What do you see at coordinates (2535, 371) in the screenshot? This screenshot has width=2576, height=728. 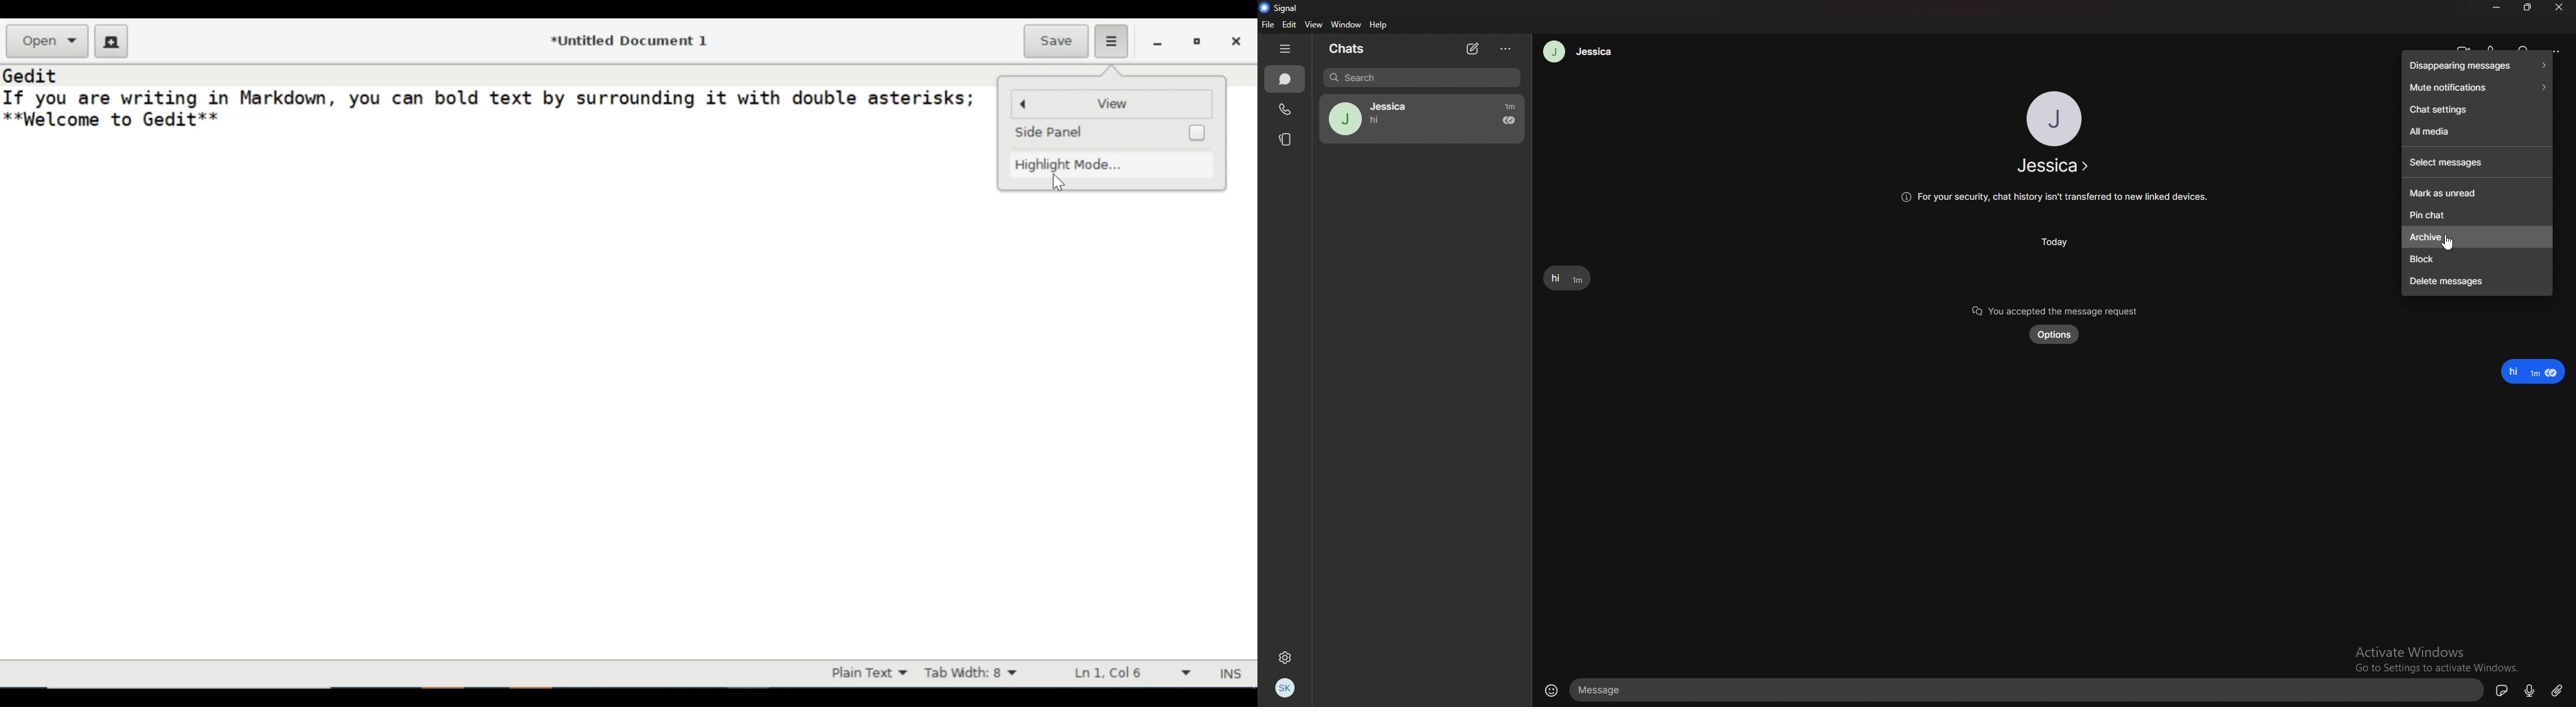 I see ` sent message` at bounding box center [2535, 371].